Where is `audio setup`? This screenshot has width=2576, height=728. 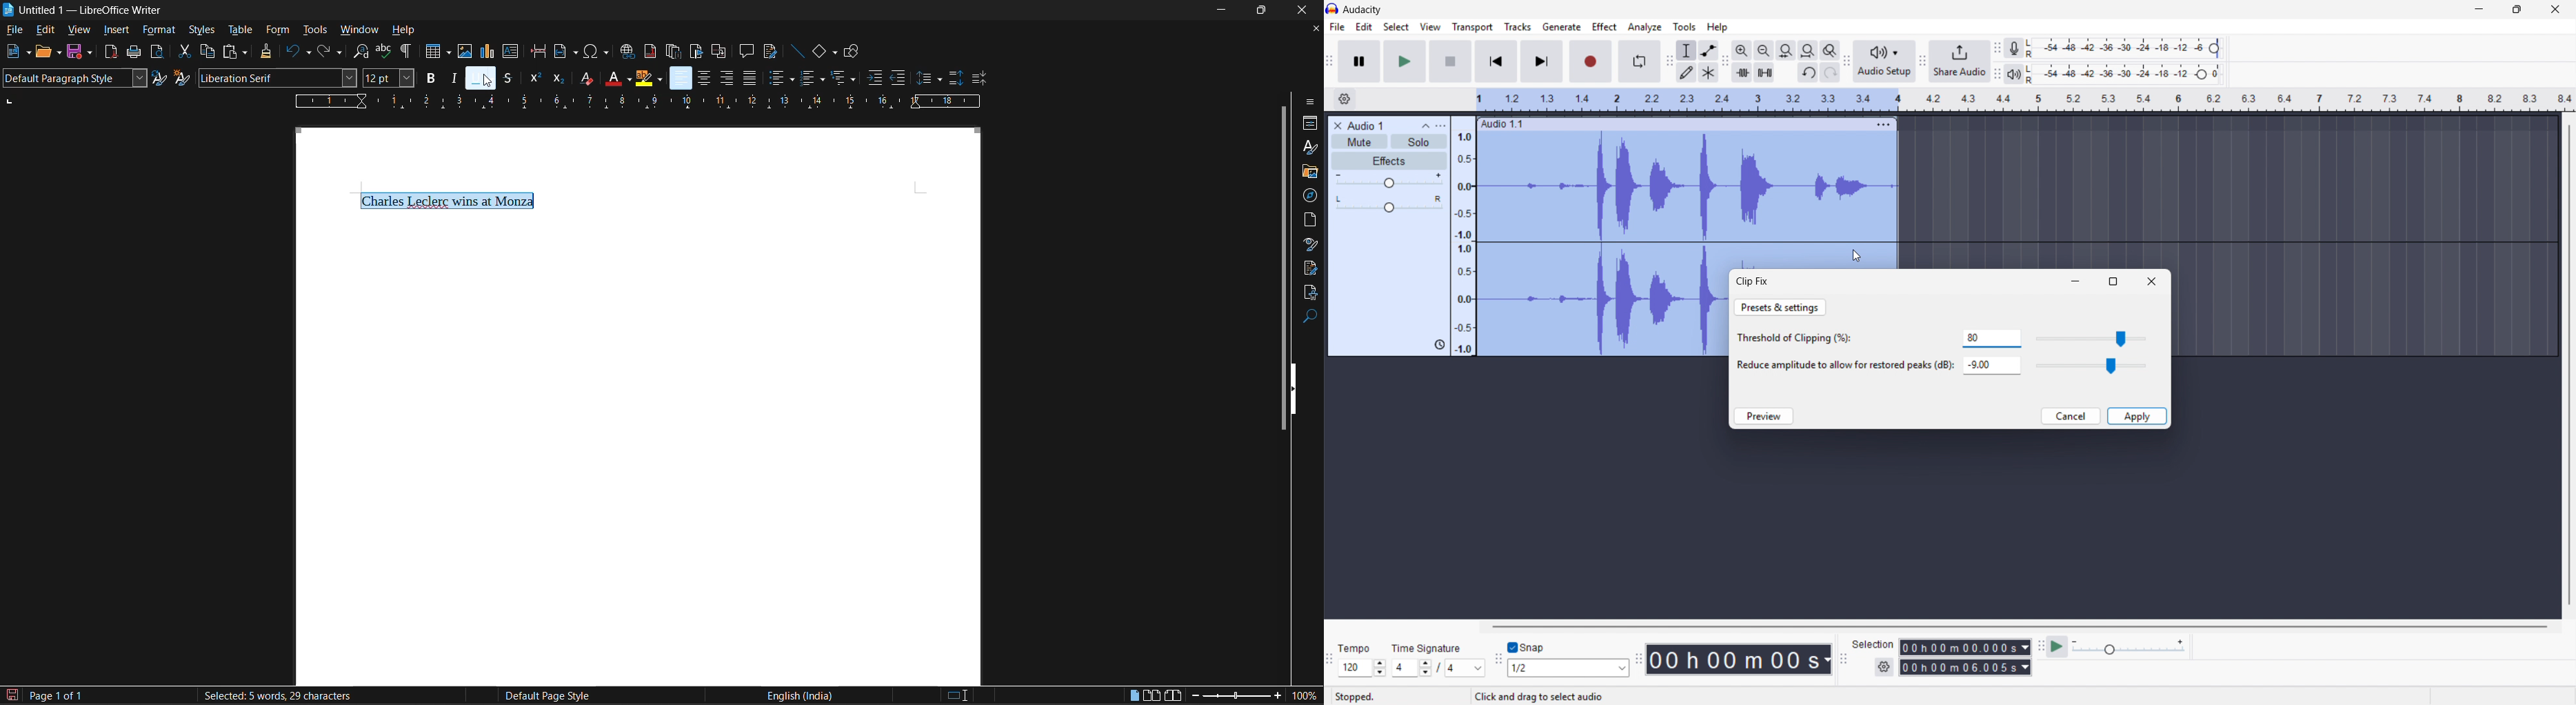
audio setup is located at coordinates (1885, 61).